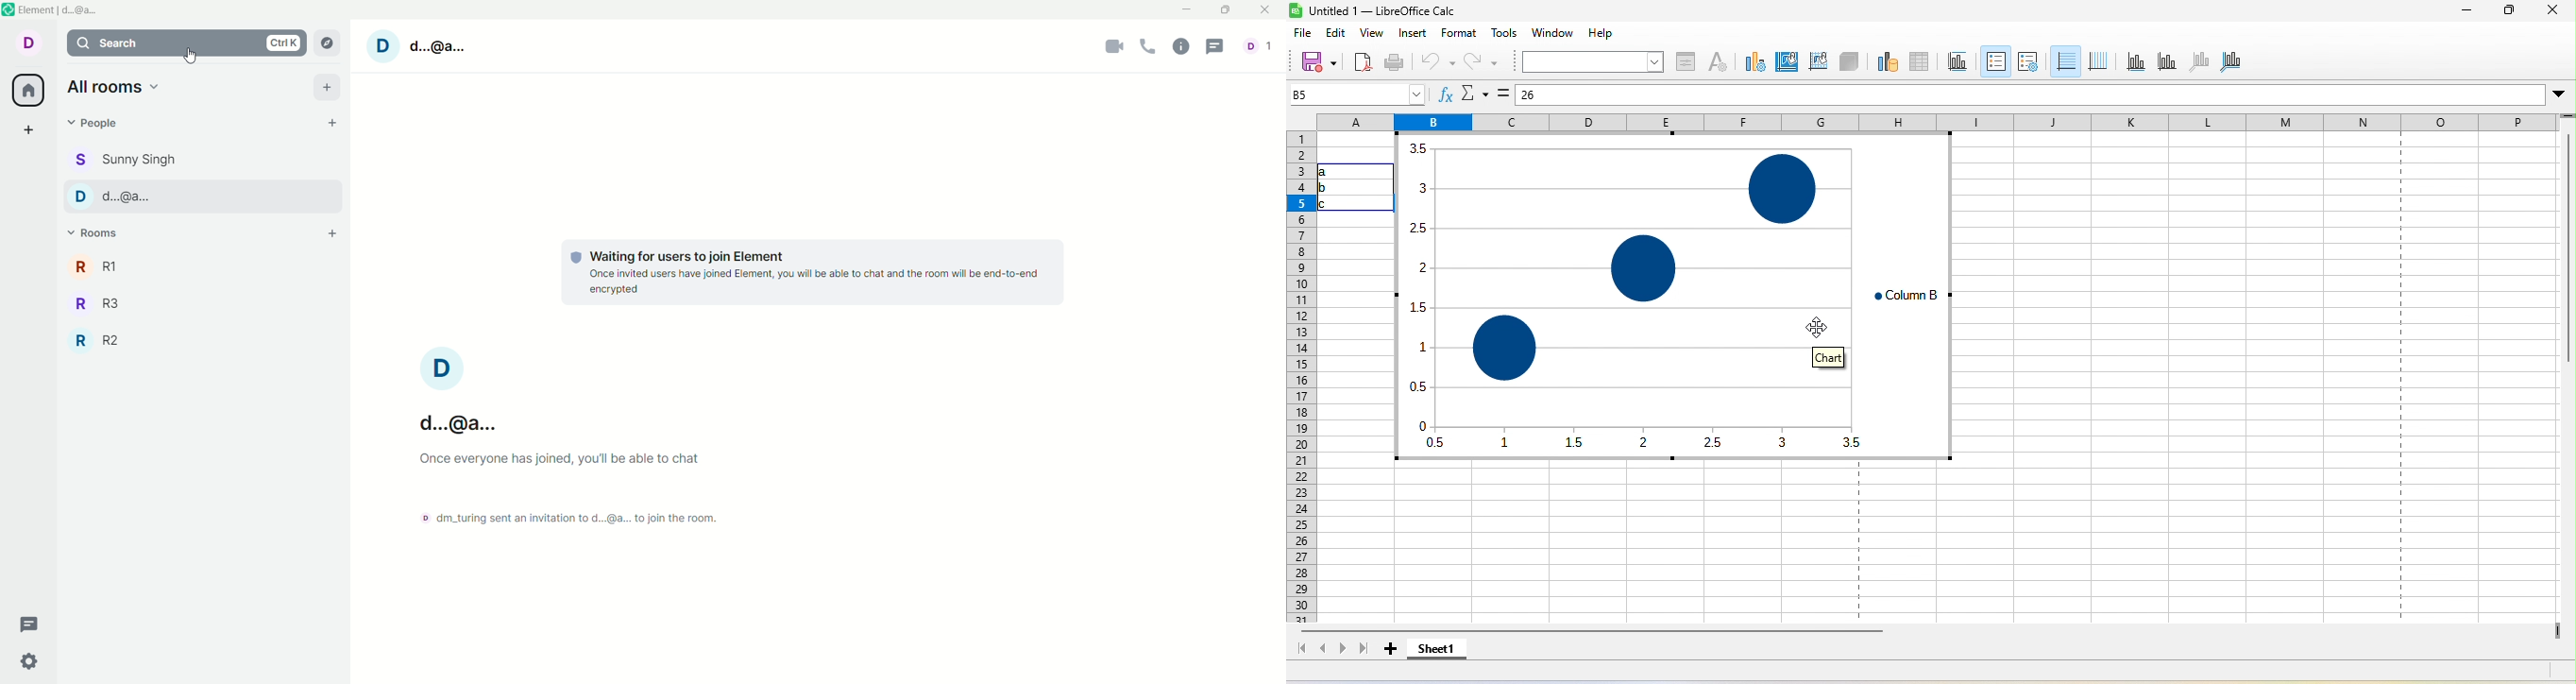  I want to click on add, so click(327, 86).